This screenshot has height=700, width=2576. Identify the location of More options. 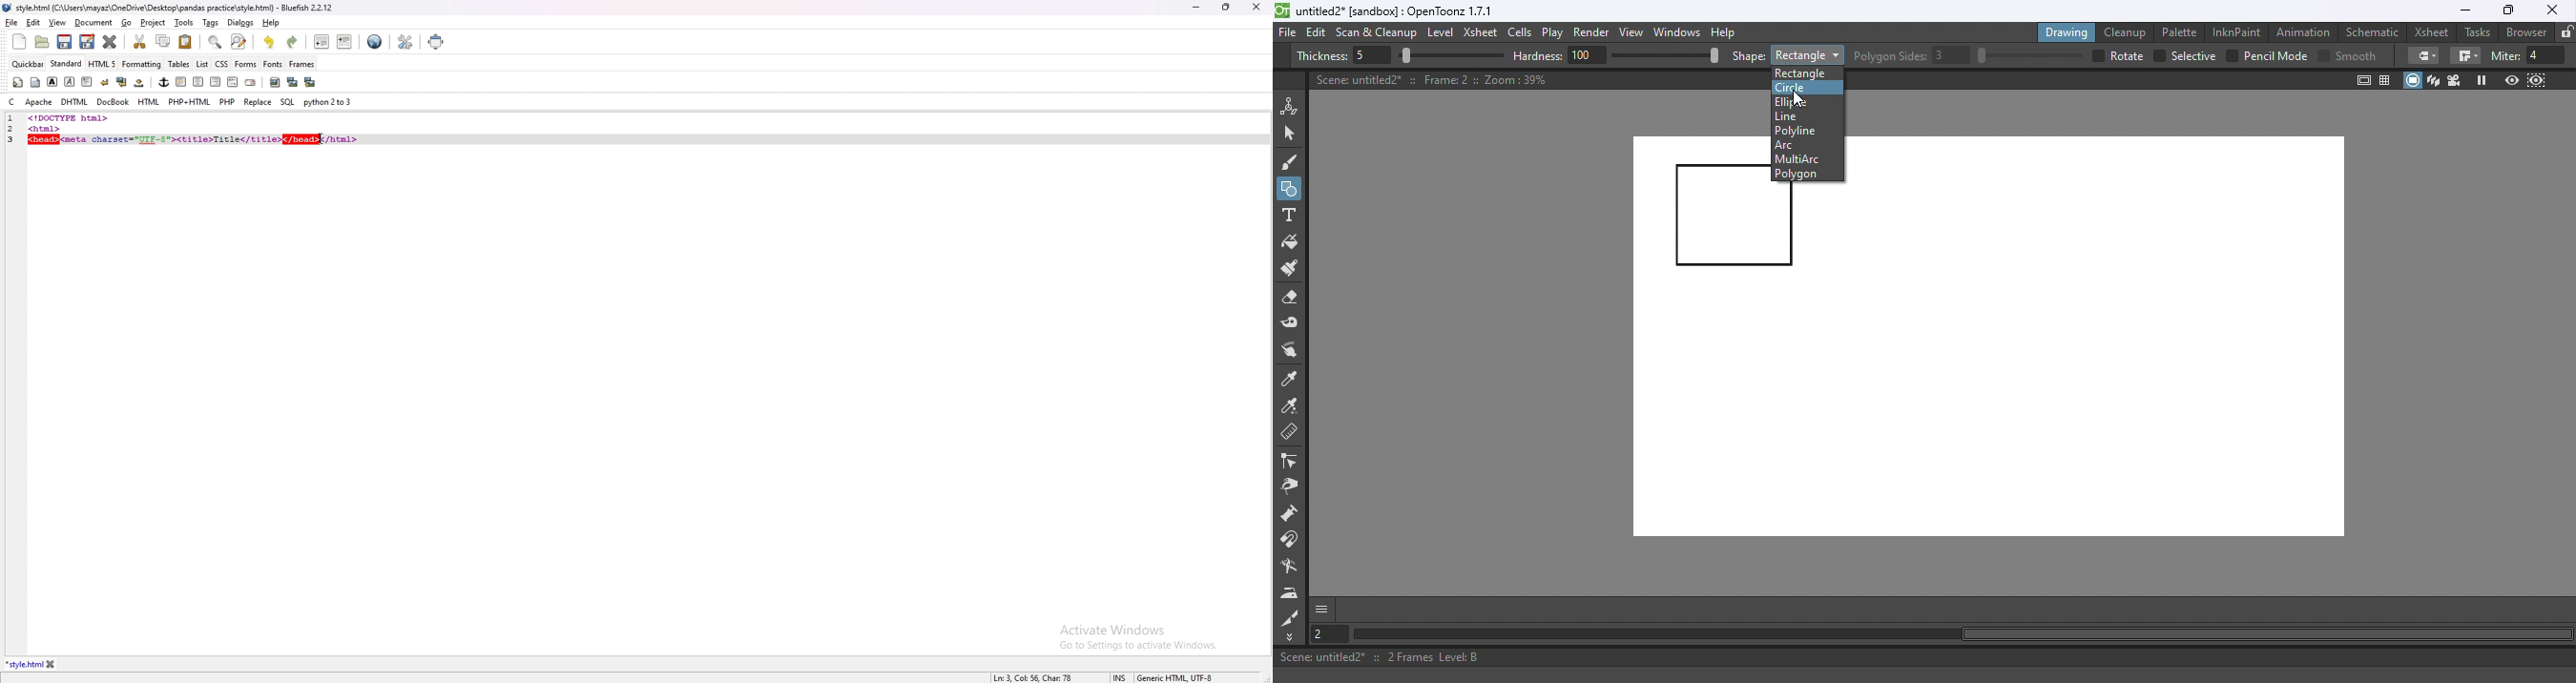
(1321, 609).